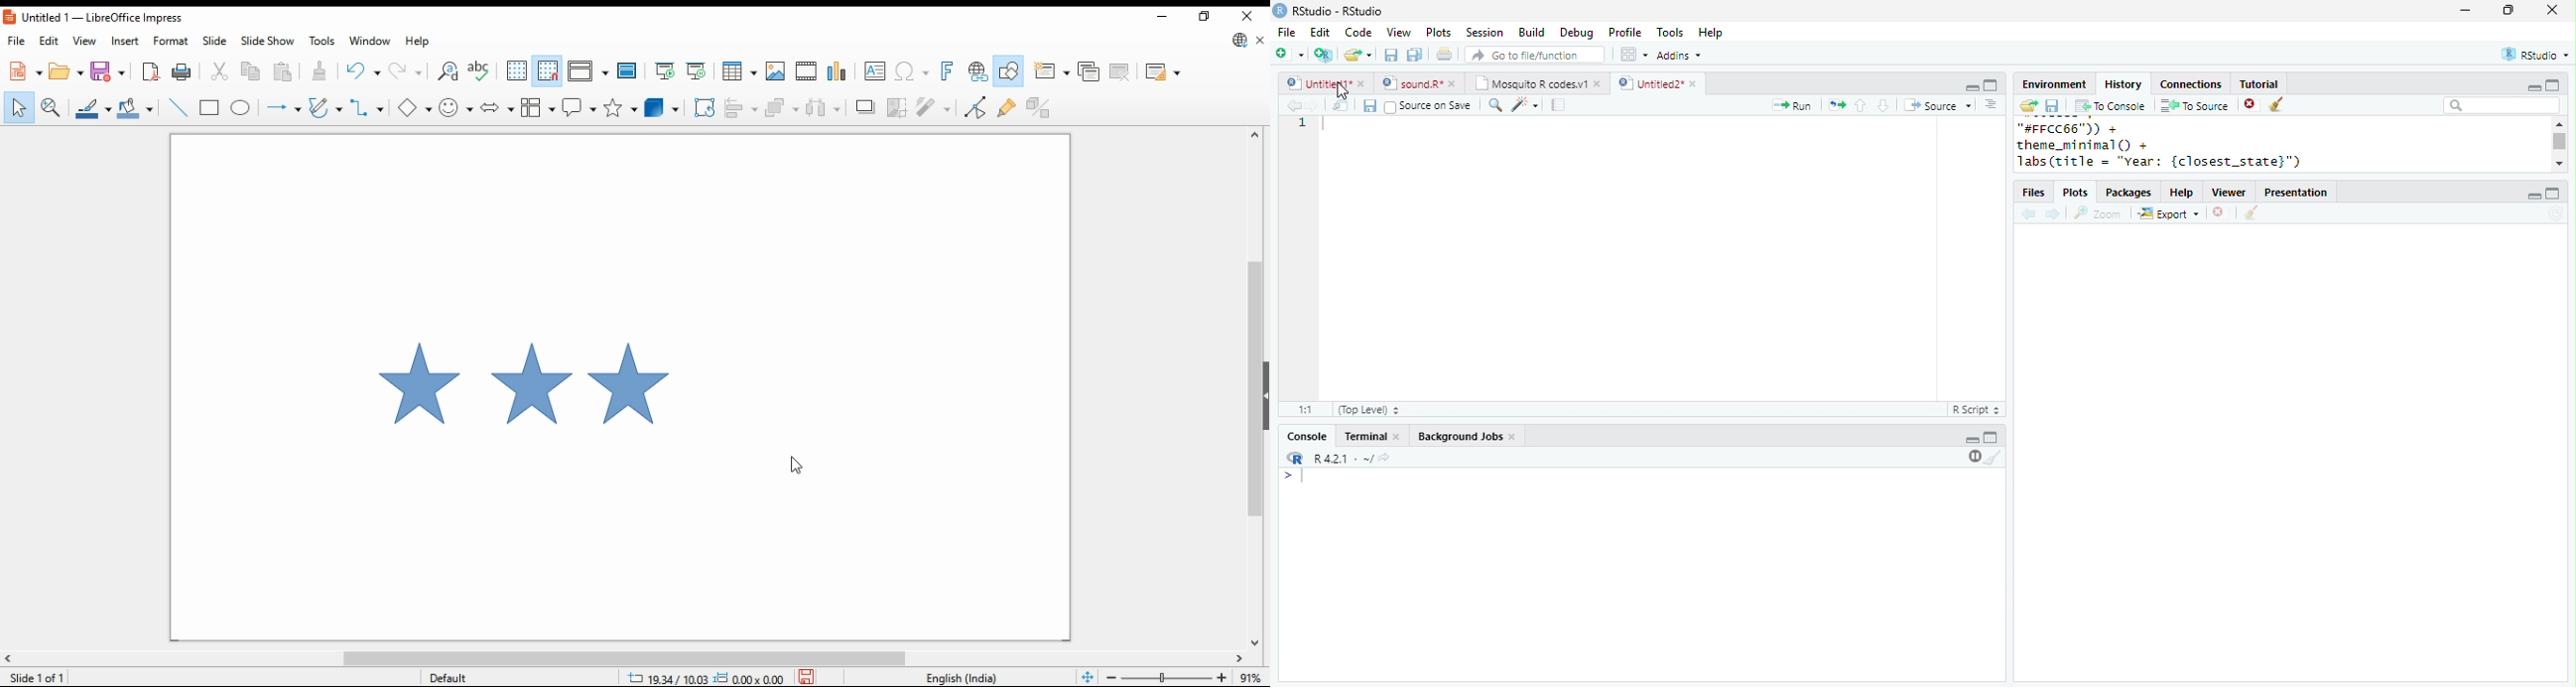  I want to click on scroll up, so click(2558, 123).